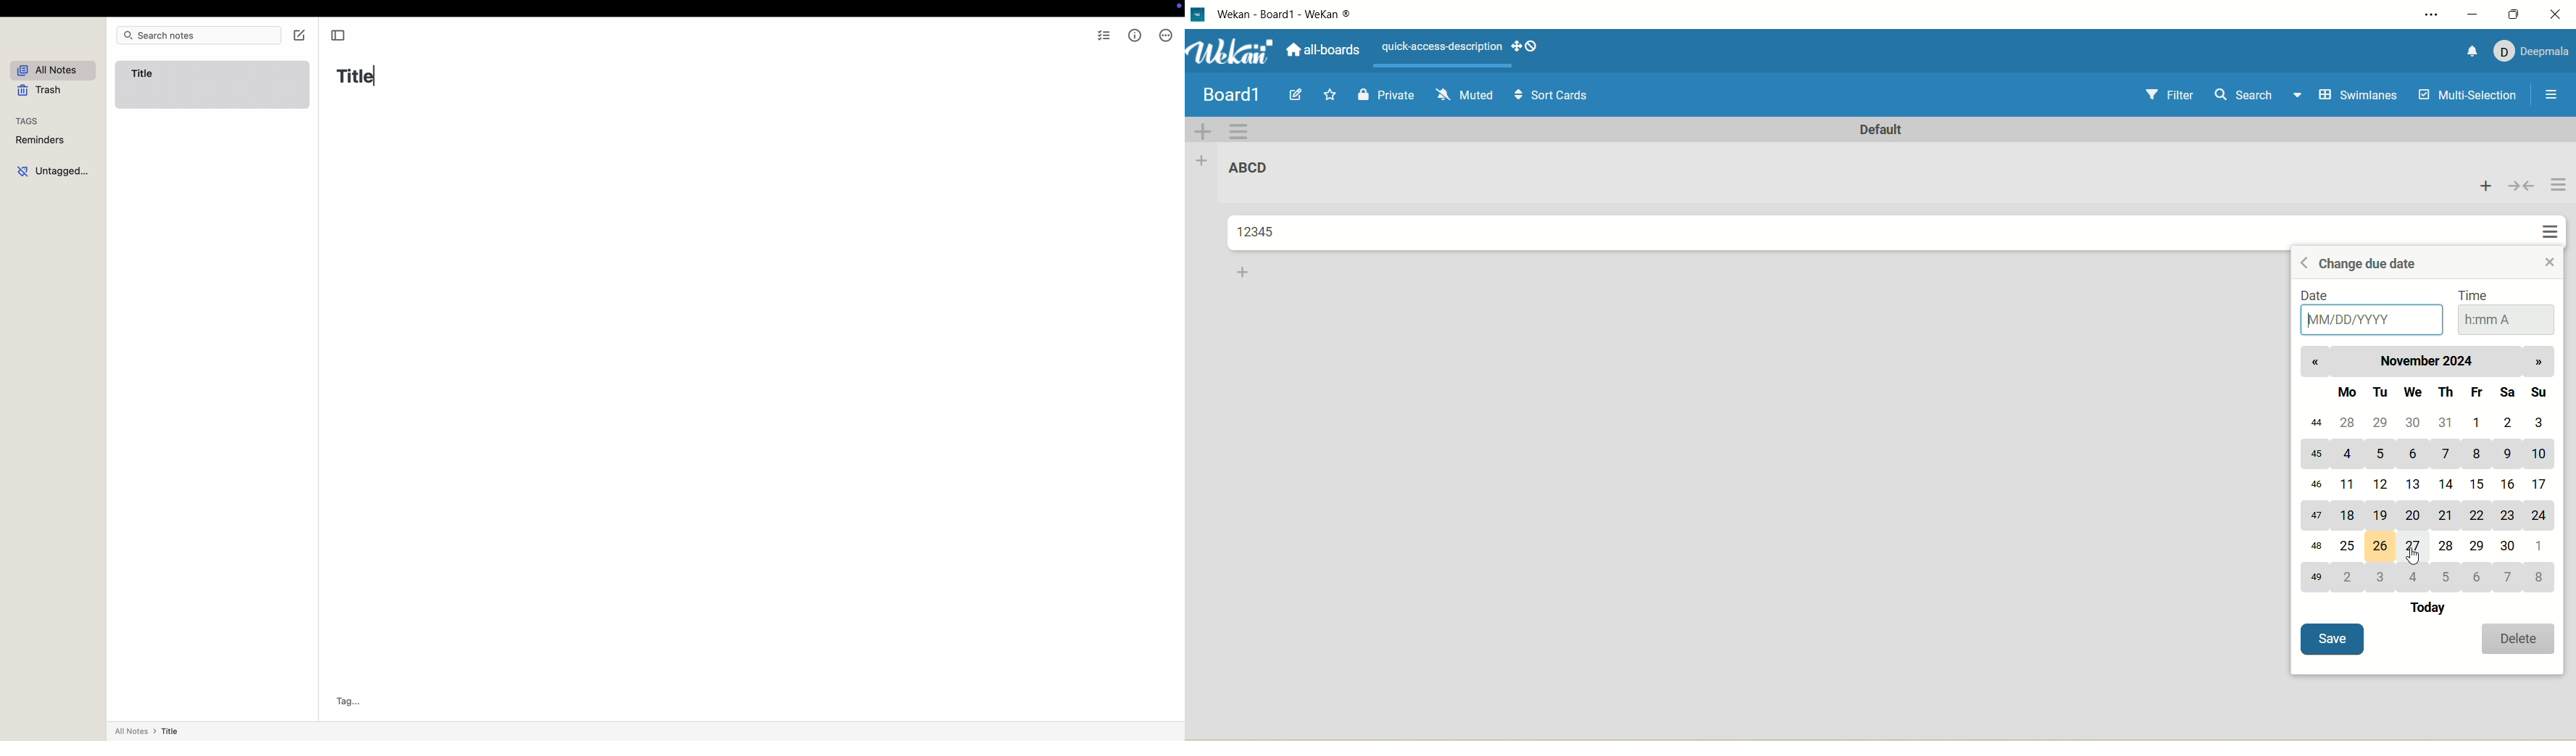 The width and height of the screenshot is (2576, 756). I want to click on open/close sidebar, so click(2554, 97).